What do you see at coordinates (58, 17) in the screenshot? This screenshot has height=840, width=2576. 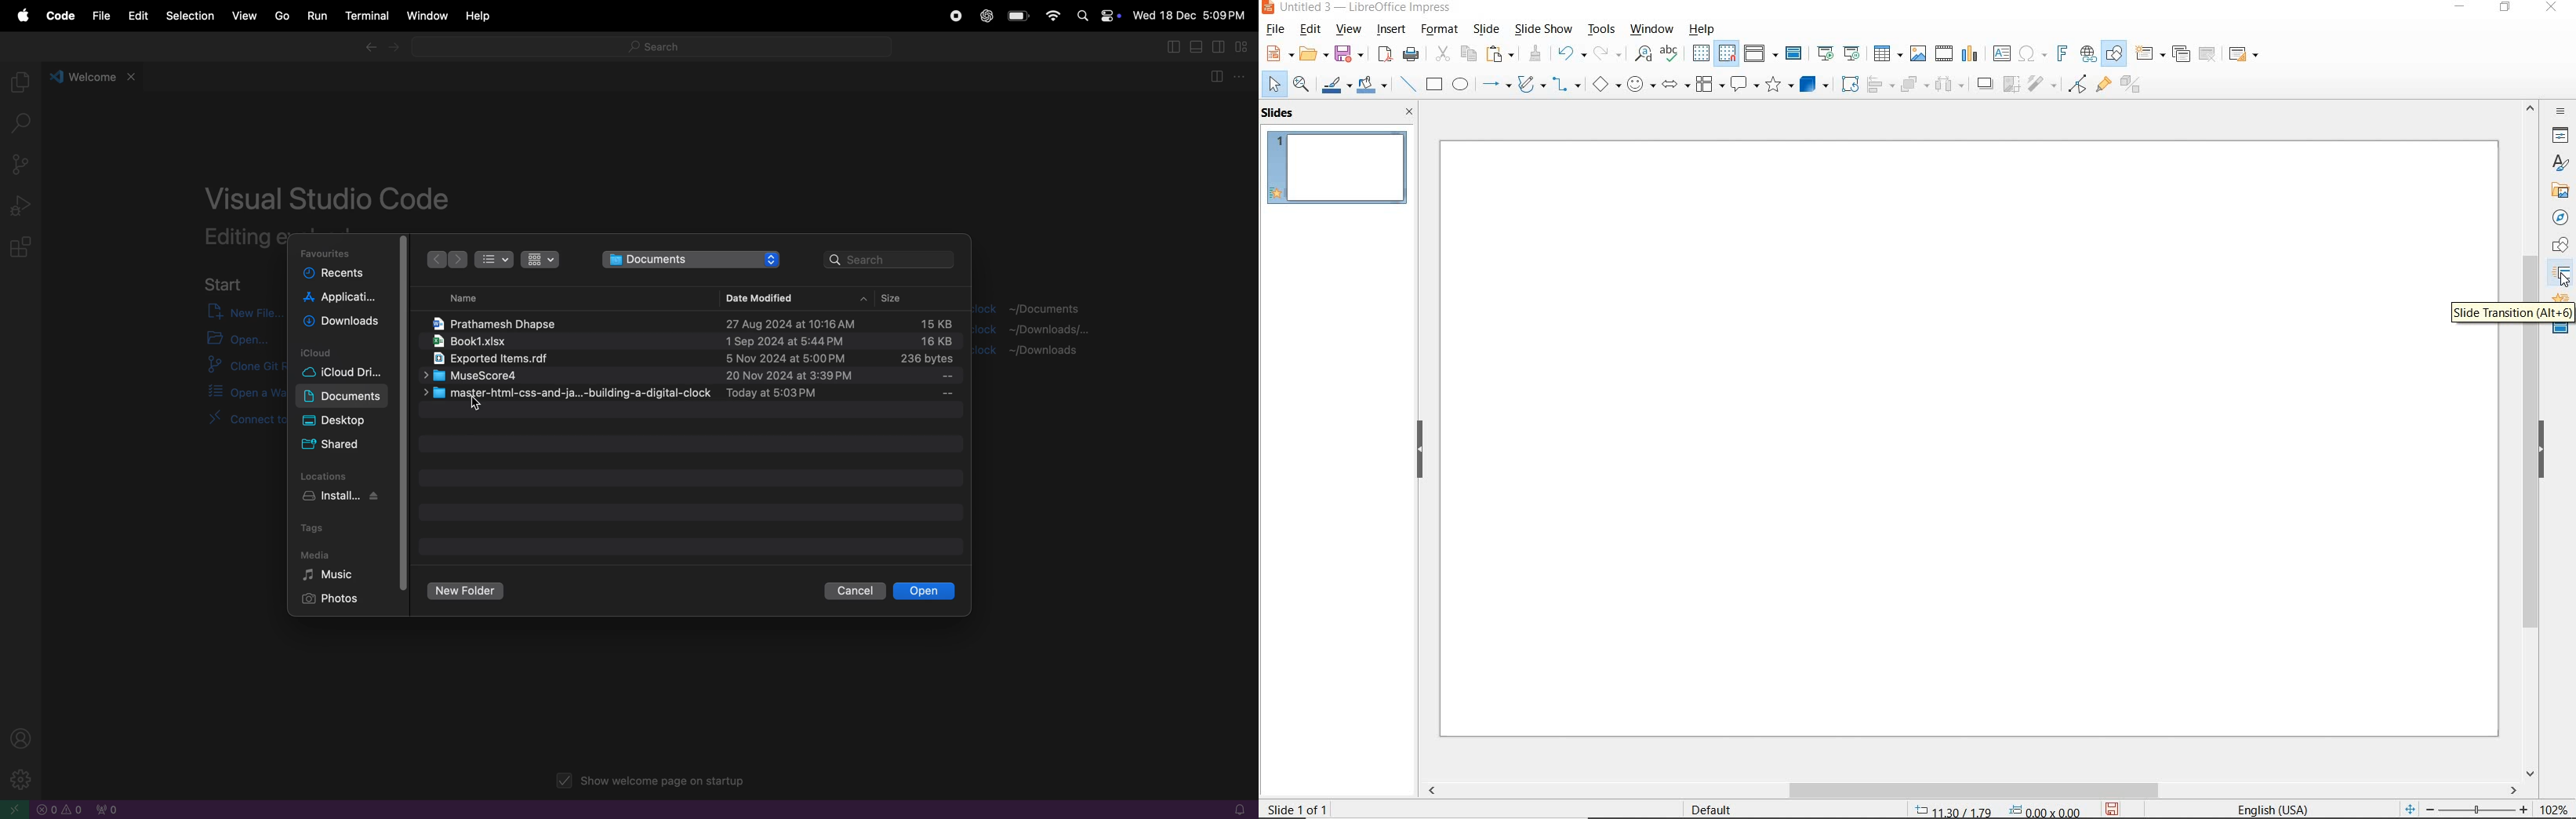 I see `code` at bounding box center [58, 17].